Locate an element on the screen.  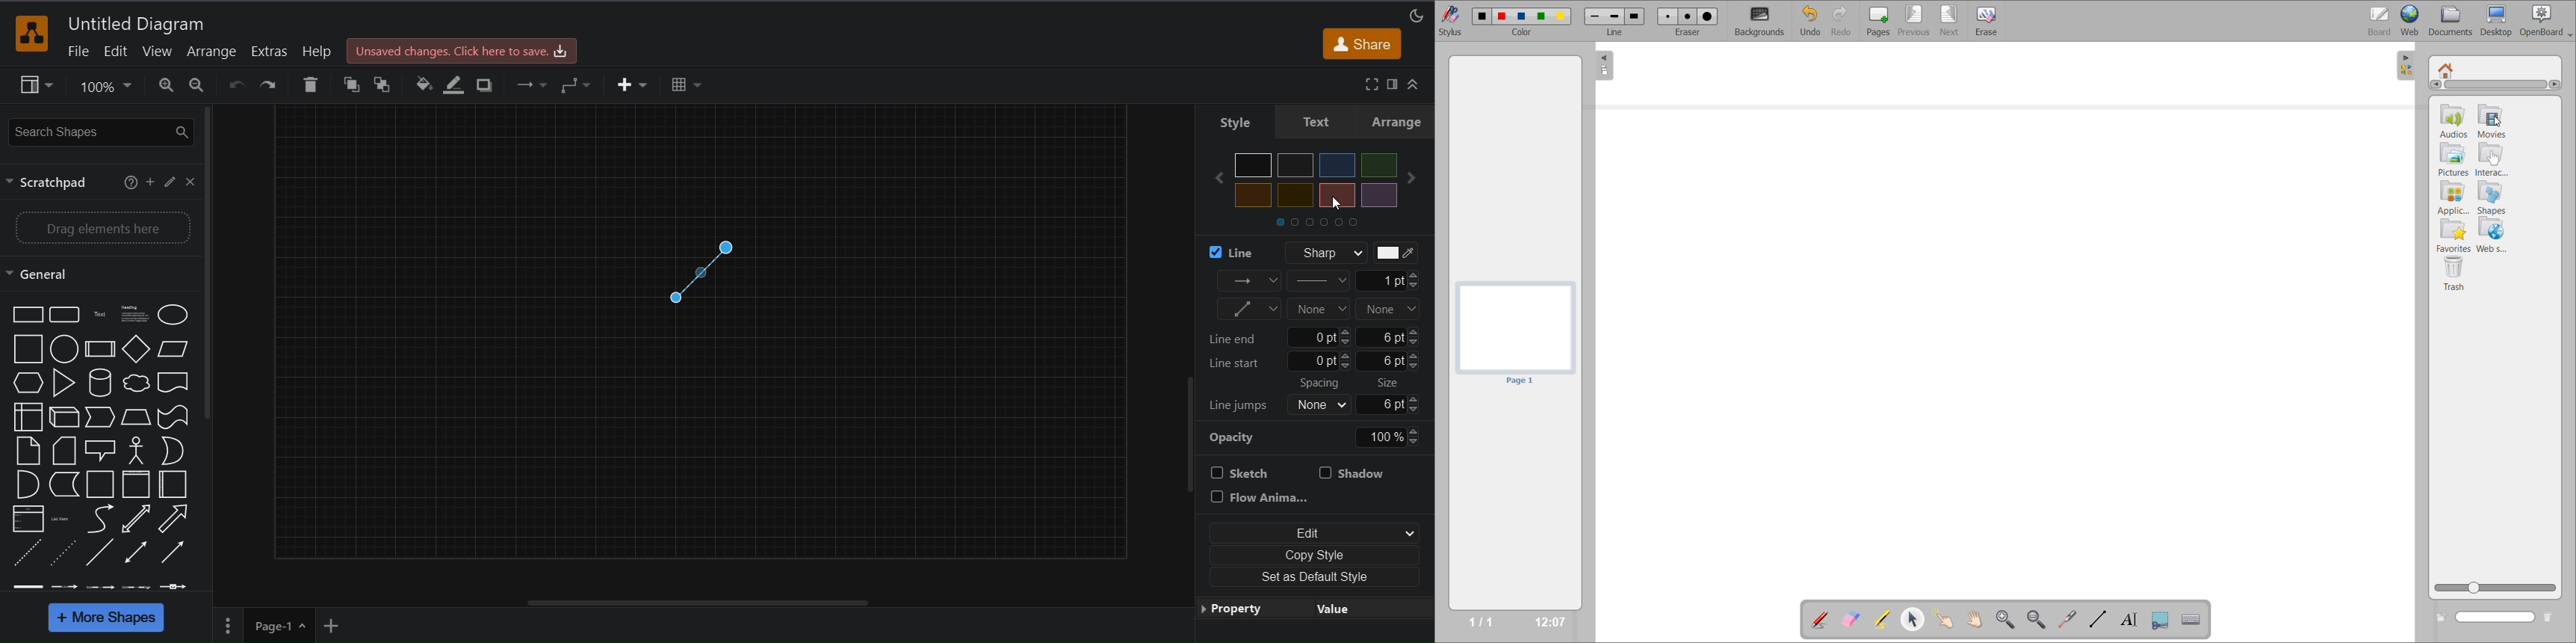
previous is located at coordinates (1912, 21).